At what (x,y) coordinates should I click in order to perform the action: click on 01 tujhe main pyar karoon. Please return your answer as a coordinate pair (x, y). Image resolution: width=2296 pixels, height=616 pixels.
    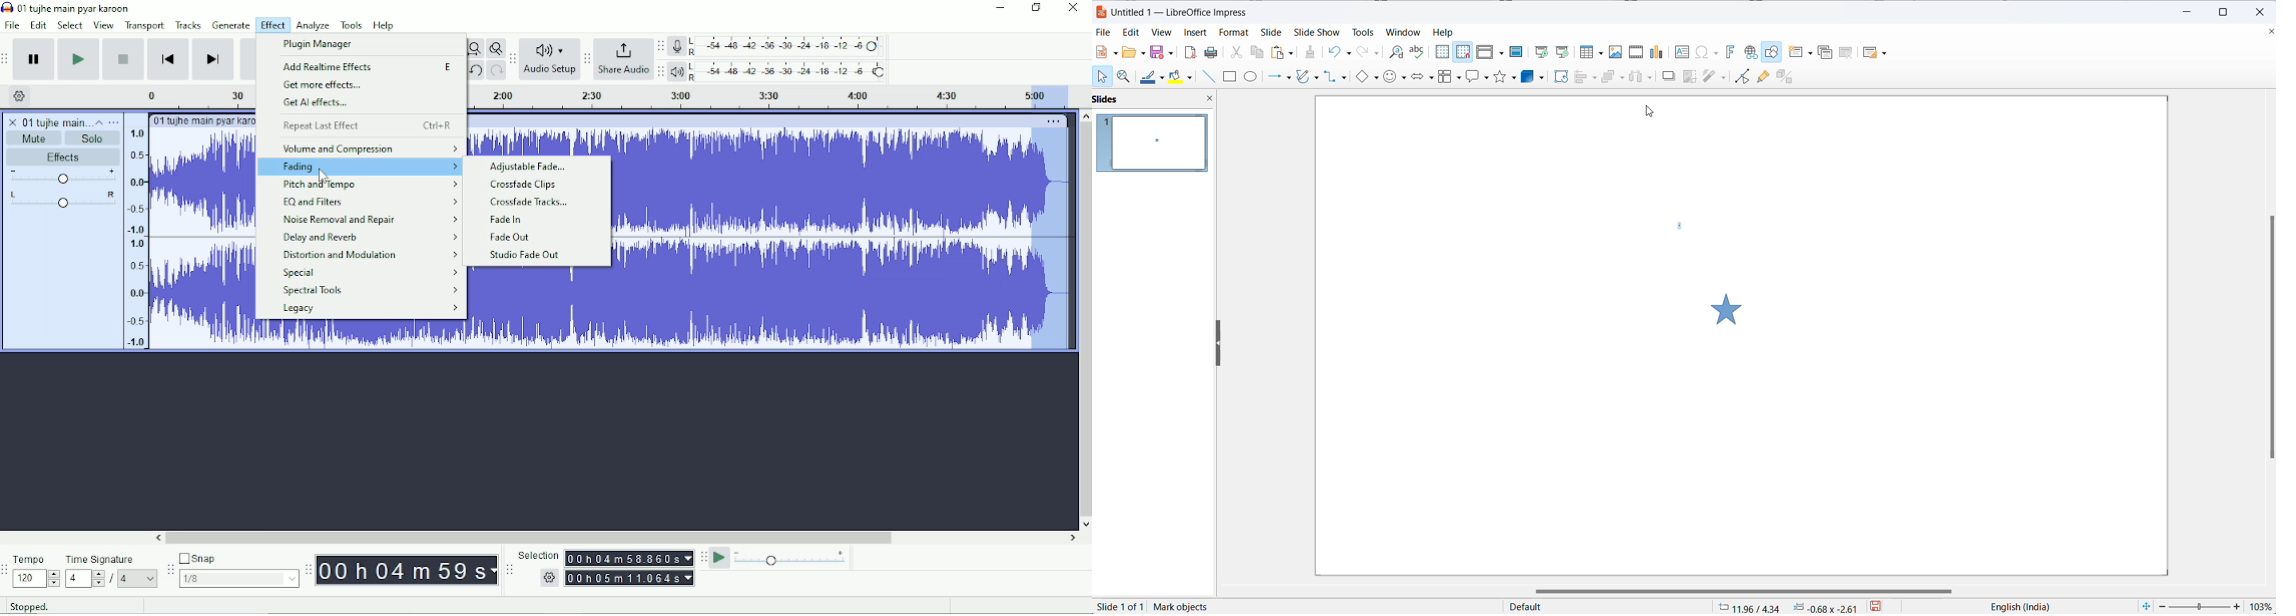
    Looking at the image, I should click on (76, 8).